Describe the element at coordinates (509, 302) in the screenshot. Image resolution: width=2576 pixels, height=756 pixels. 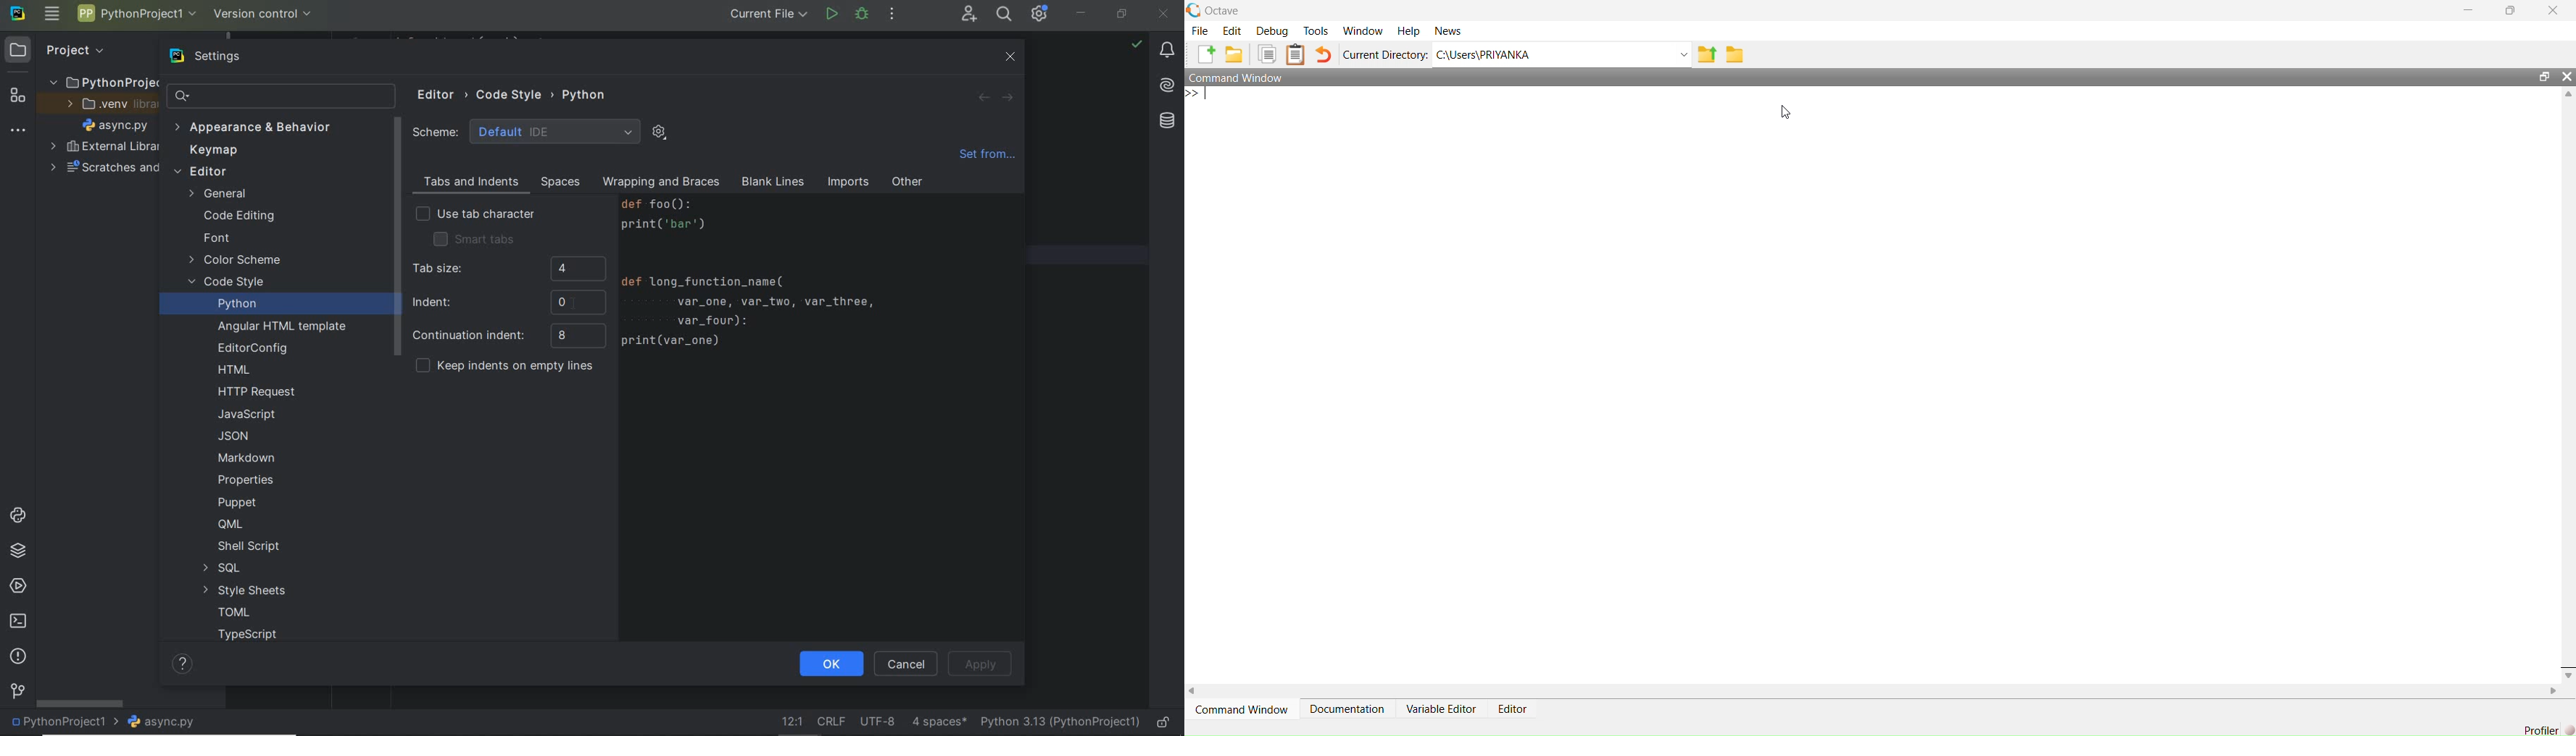
I see `indent` at that location.